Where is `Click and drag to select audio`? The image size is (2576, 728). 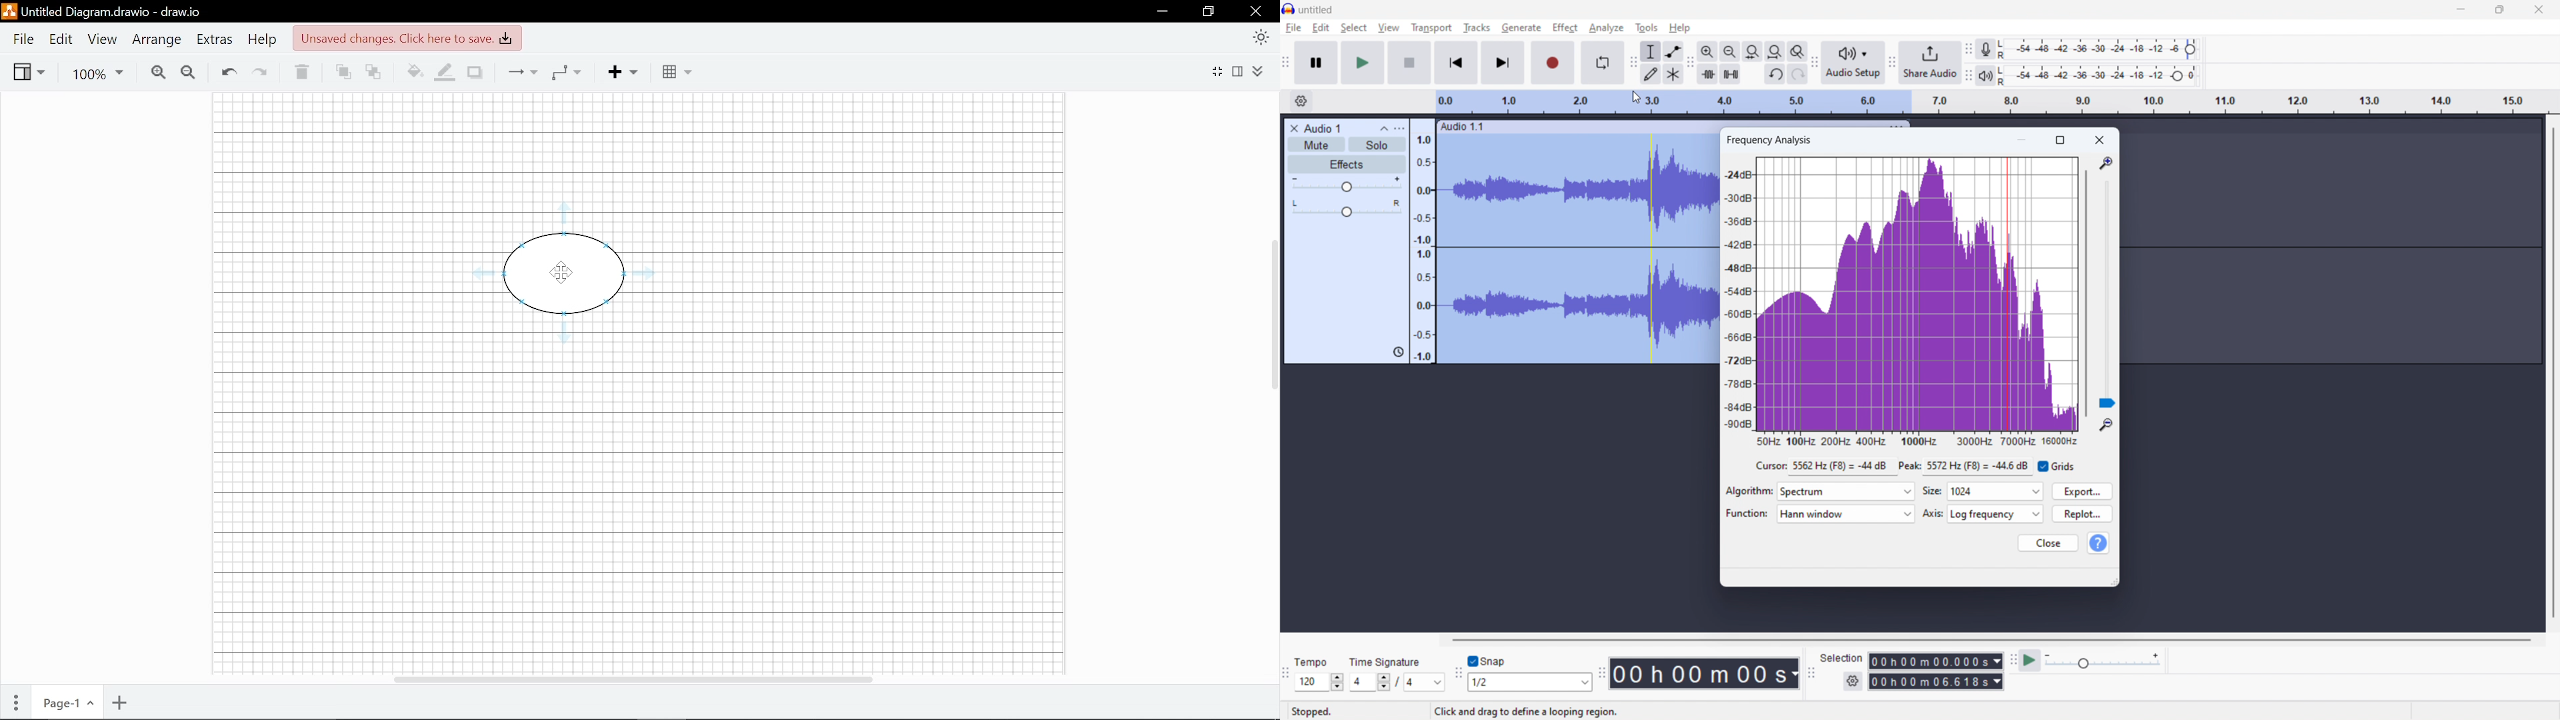
Click and drag to select audio is located at coordinates (1532, 712).